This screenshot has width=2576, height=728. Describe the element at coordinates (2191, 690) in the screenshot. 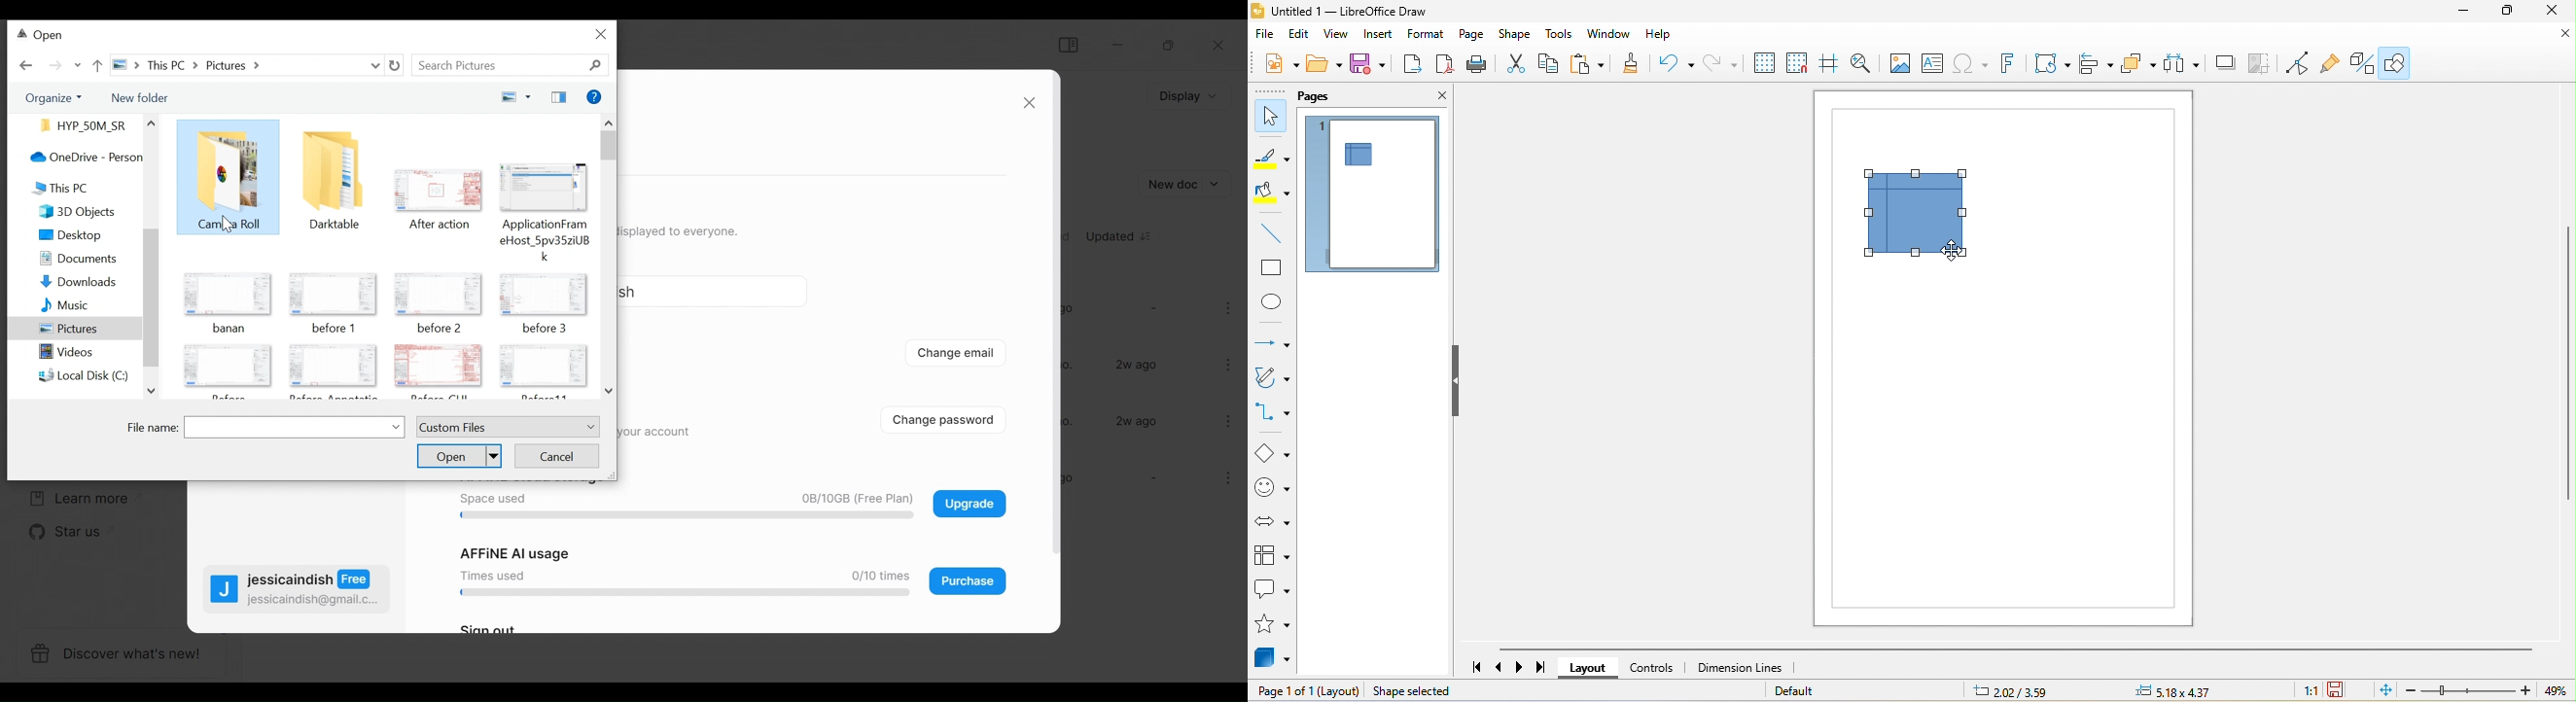

I see `5.18 x 4.37` at that location.